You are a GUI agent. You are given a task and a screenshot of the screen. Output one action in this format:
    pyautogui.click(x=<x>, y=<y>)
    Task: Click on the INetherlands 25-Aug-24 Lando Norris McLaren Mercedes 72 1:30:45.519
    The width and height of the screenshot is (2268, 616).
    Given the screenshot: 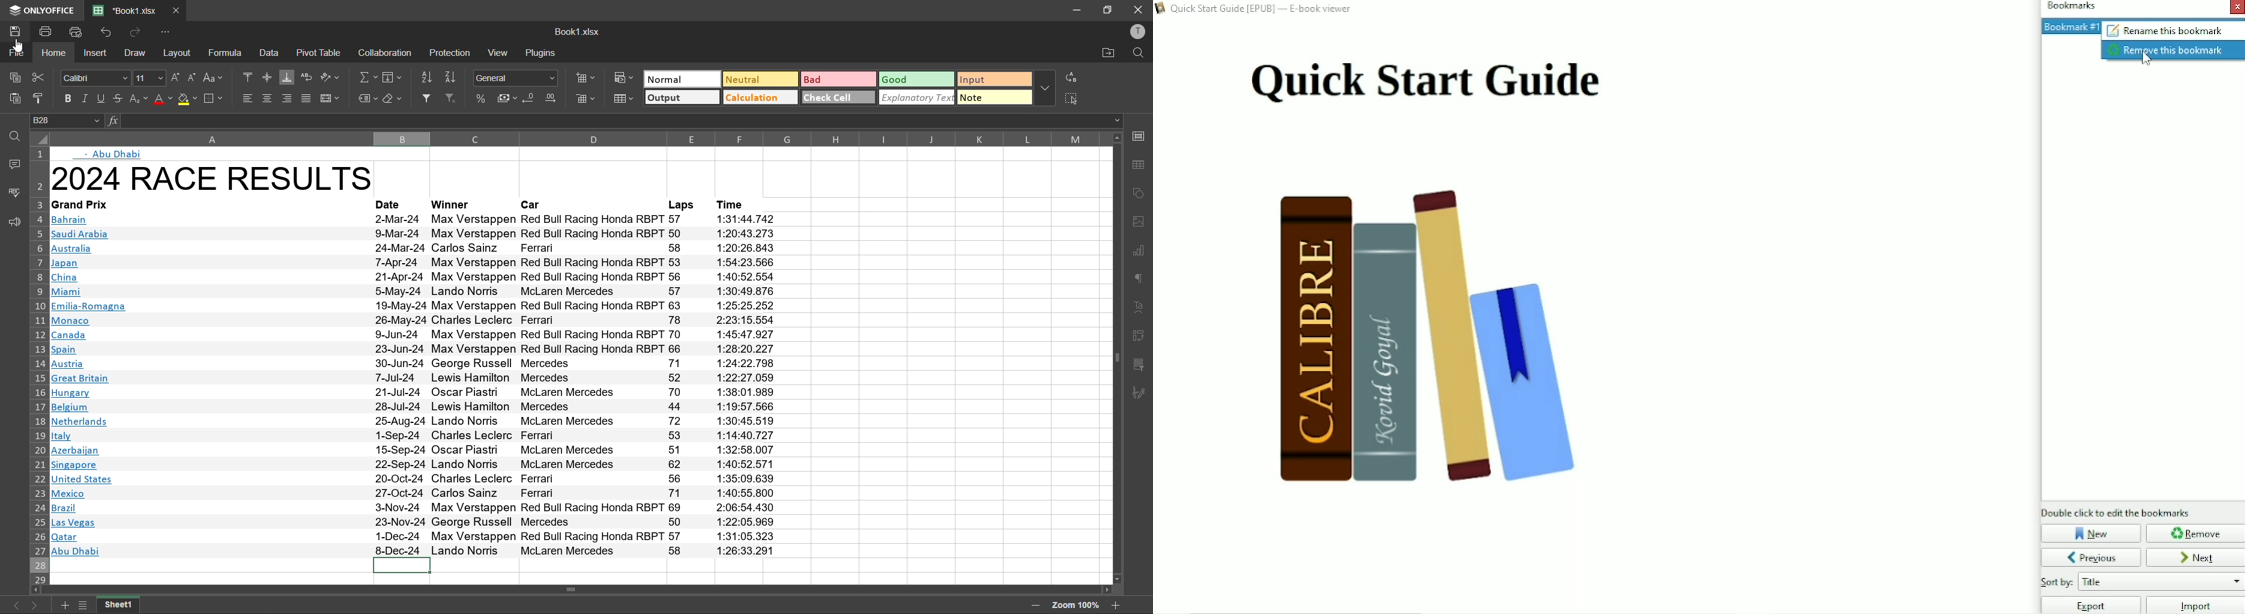 What is the action you would take?
    pyautogui.click(x=415, y=421)
    